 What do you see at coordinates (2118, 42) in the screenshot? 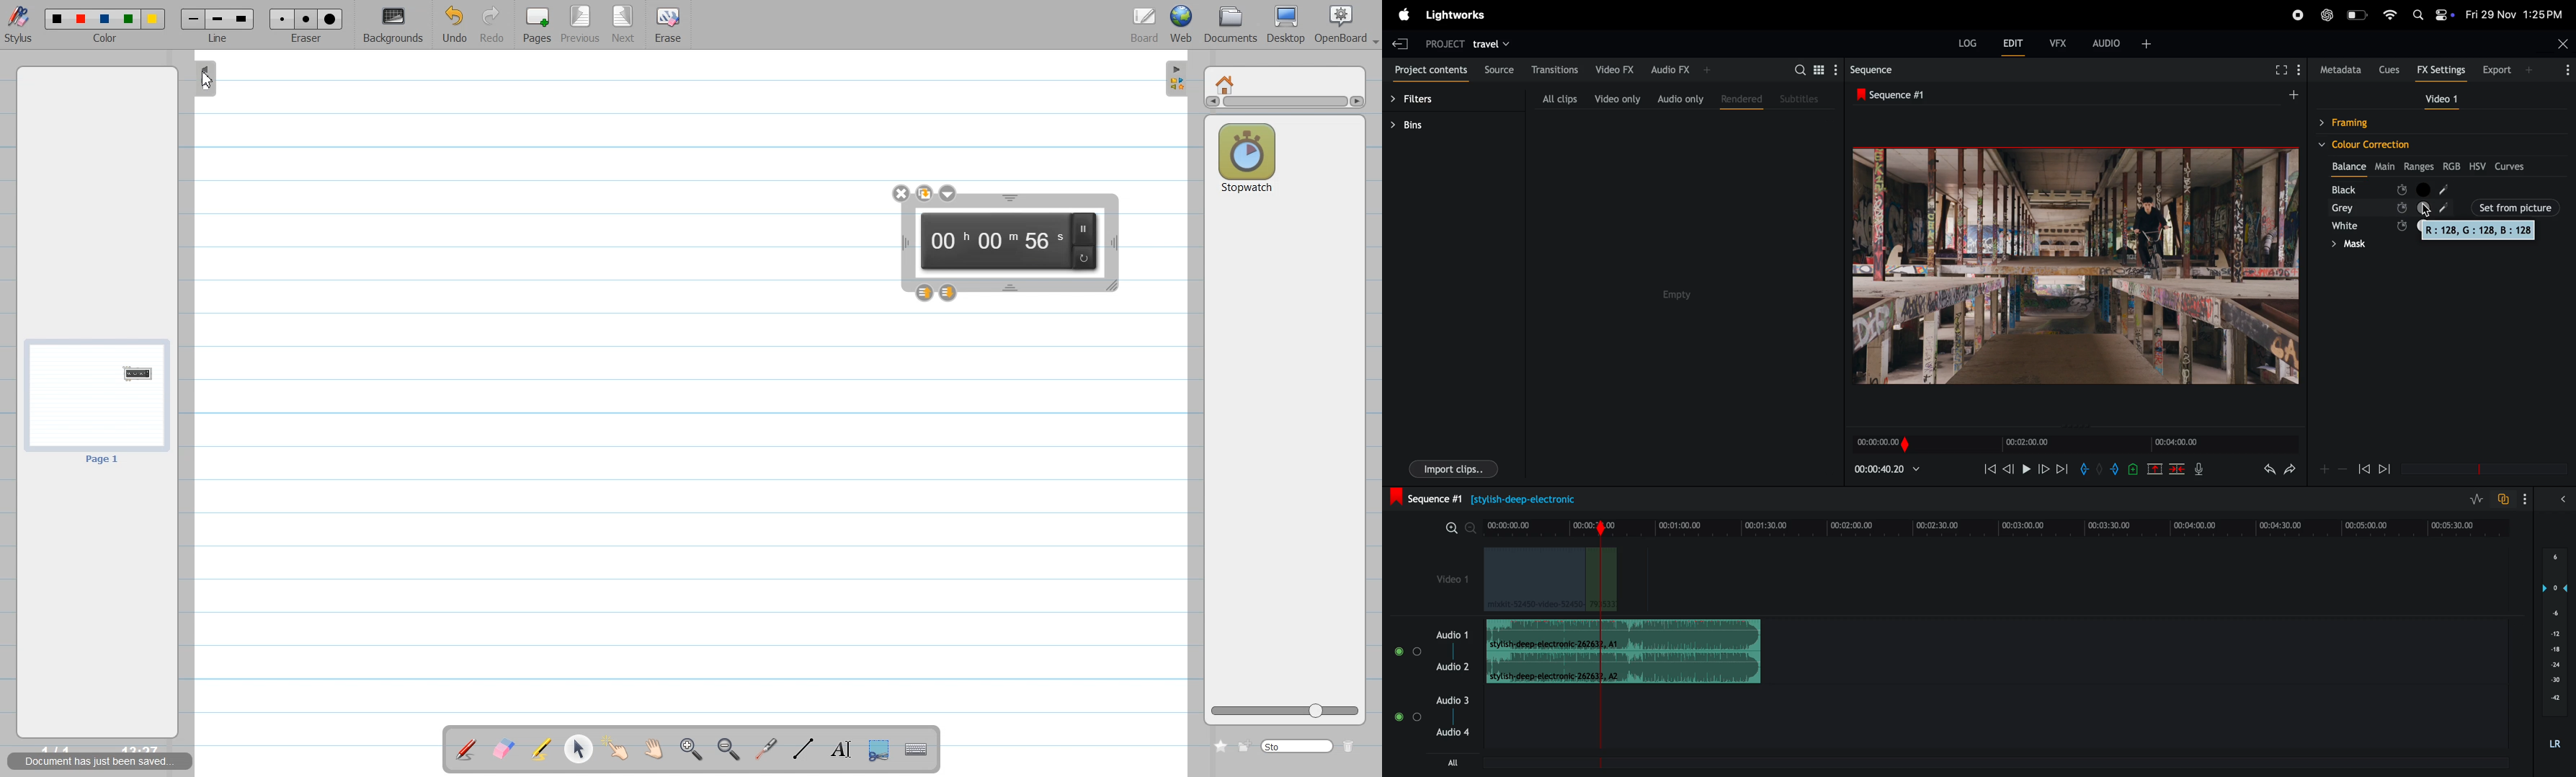
I see `` at bounding box center [2118, 42].